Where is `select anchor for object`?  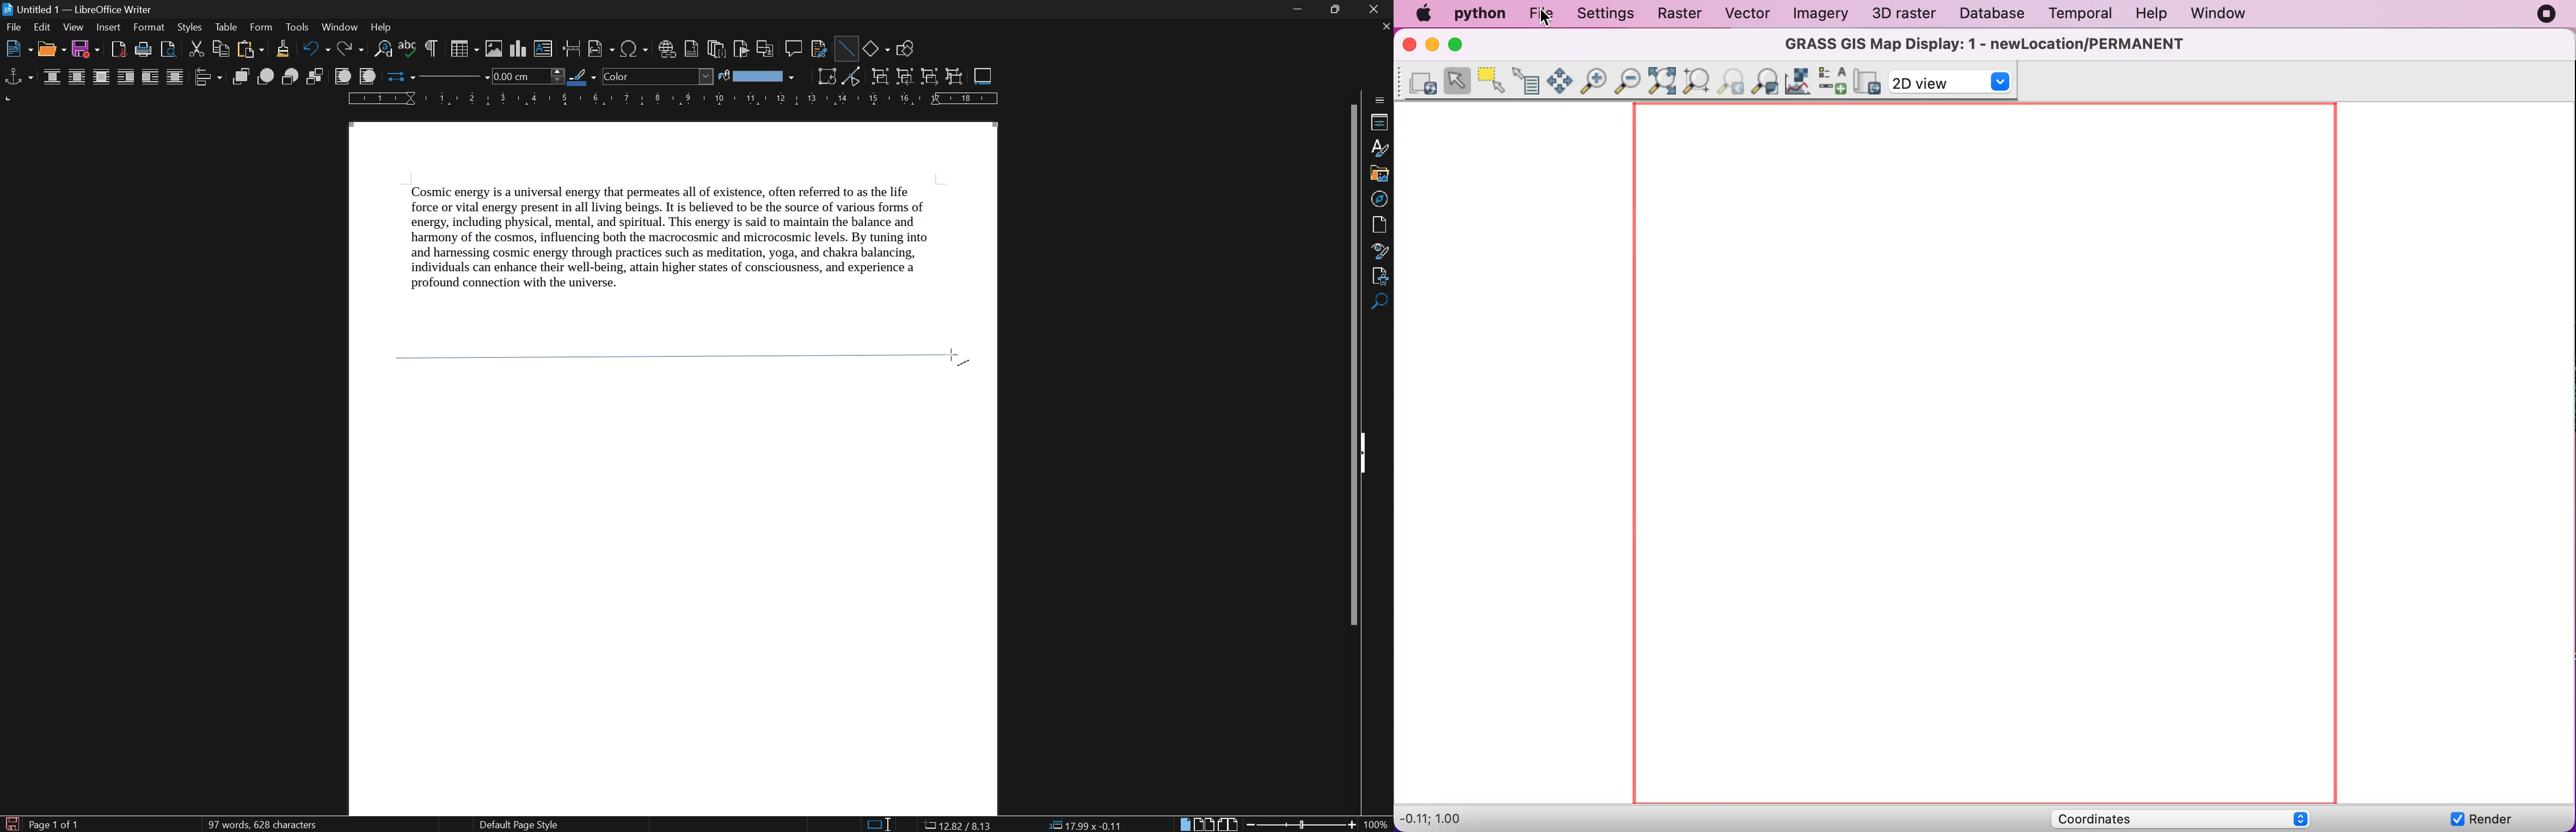
select anchor for object is located at coordinates (17, 77).